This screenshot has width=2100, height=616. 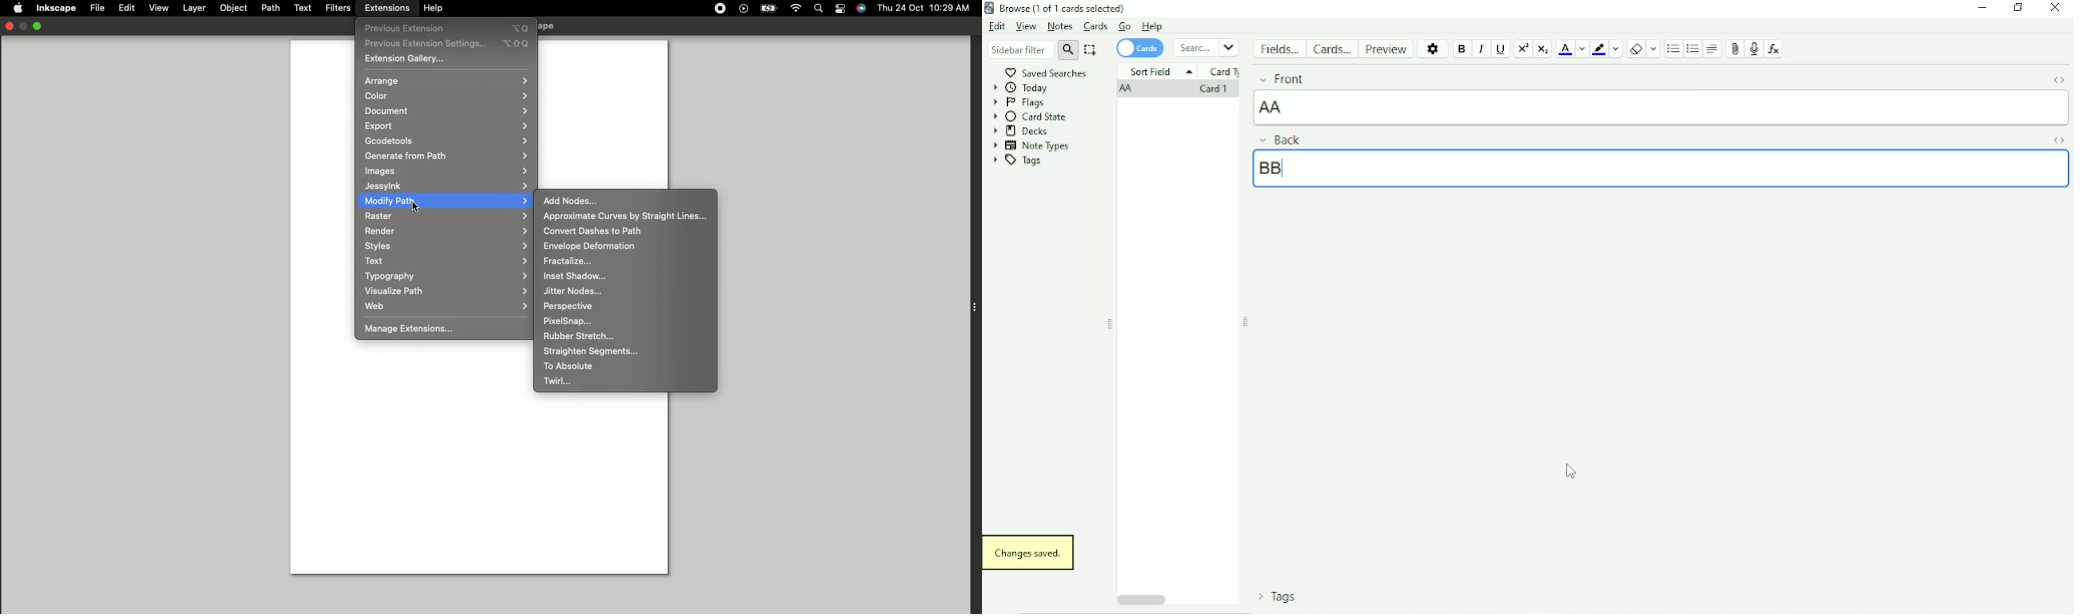 I want to click on Color, so click(x=448, y=95).